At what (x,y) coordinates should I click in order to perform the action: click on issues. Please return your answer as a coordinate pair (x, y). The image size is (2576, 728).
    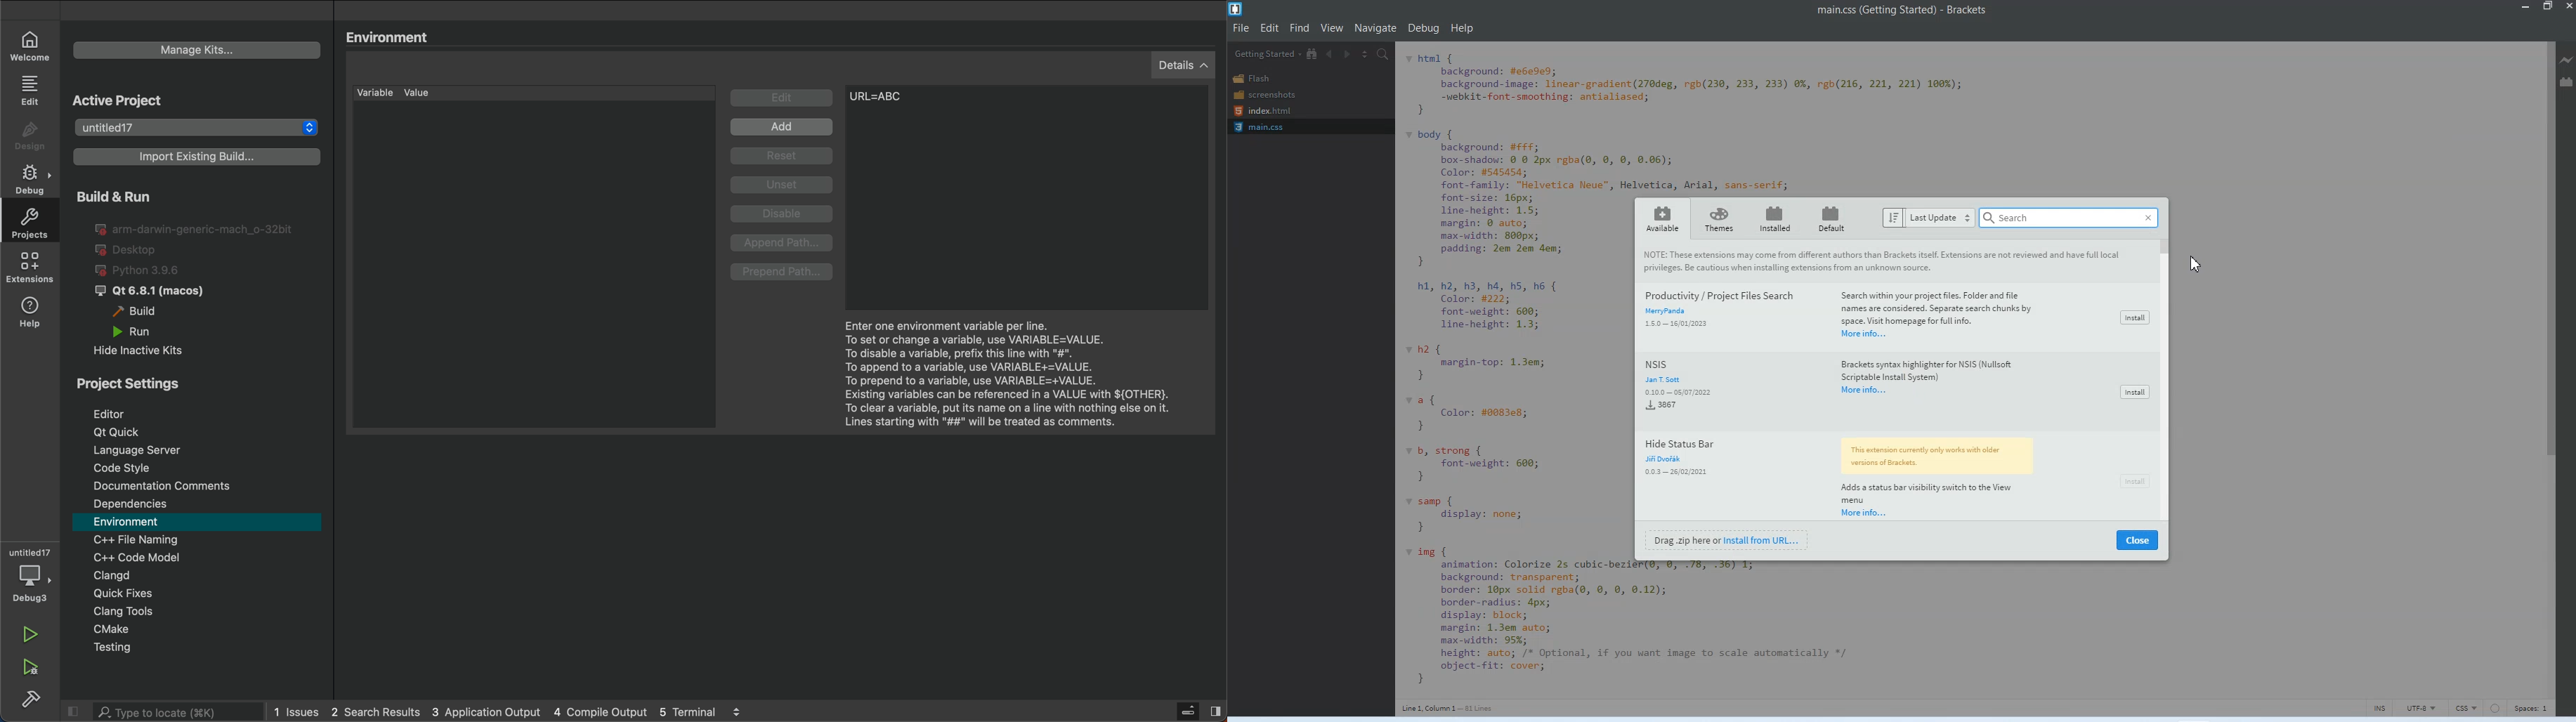
    Looking at the image, I should click on (296, 712).